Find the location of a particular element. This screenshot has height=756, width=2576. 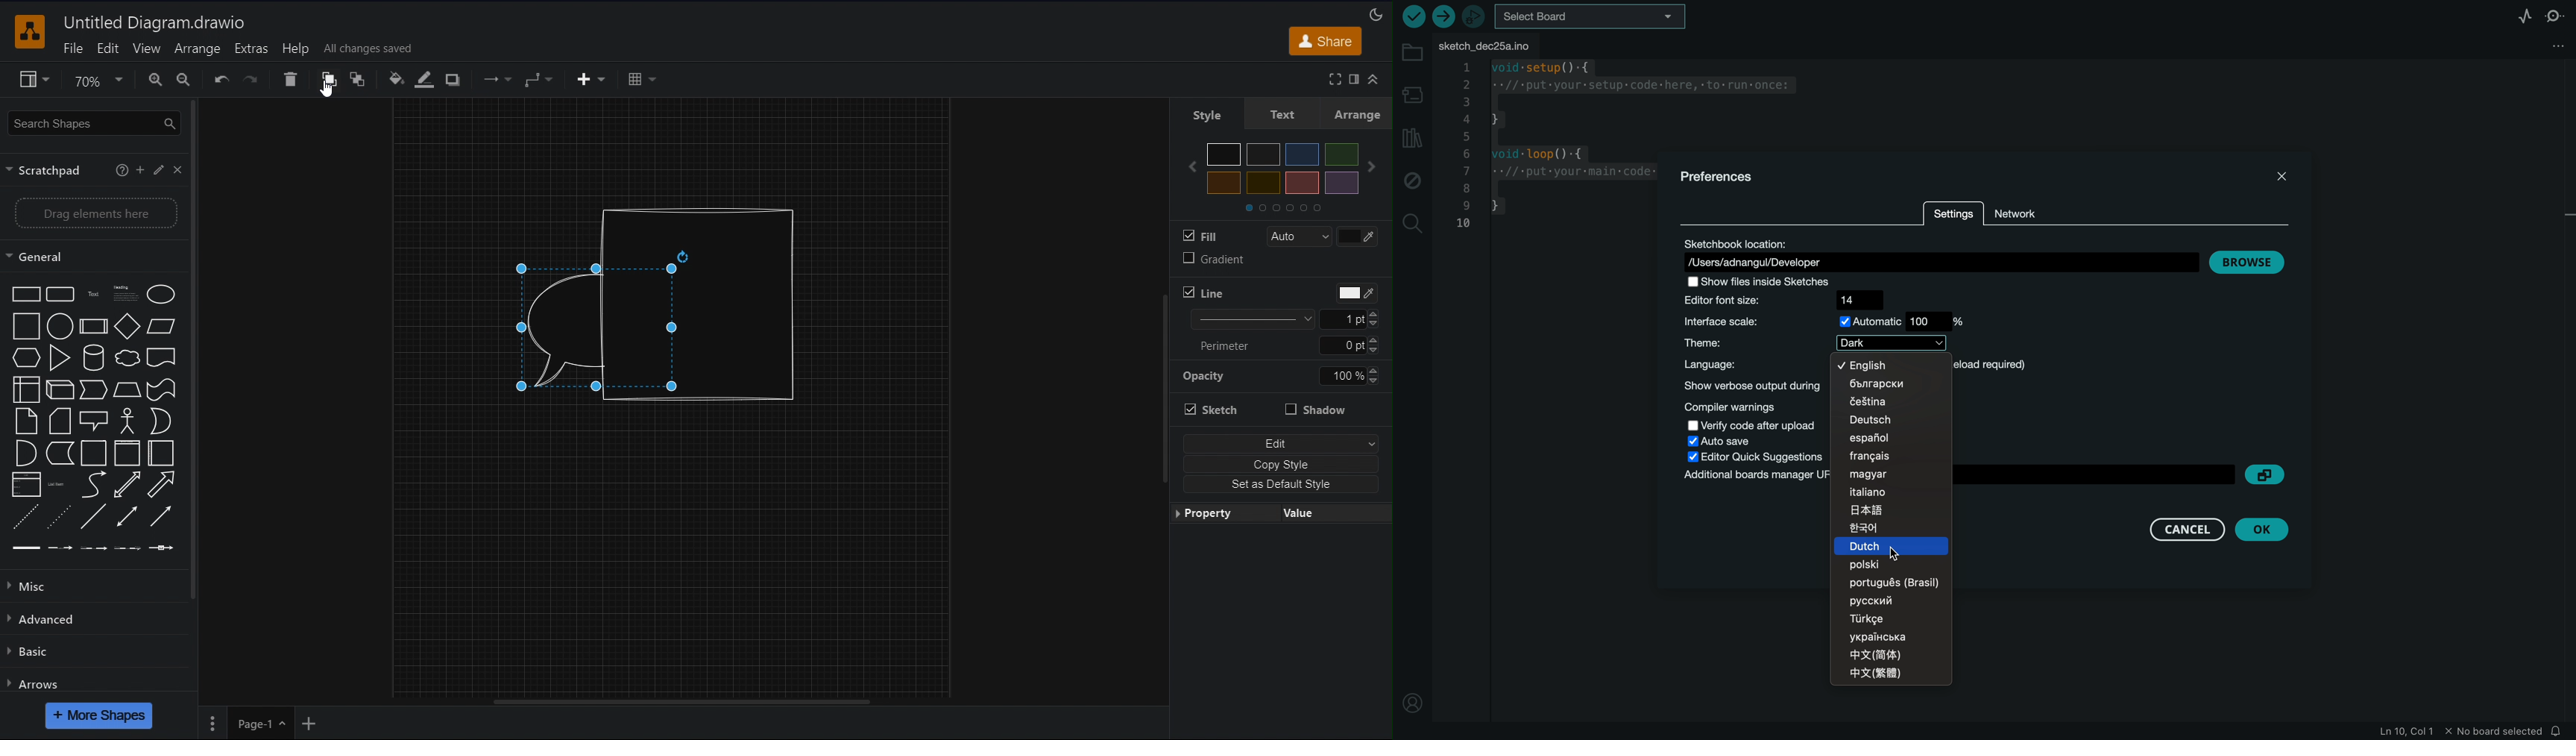

File is located at coordinates (72, 48).